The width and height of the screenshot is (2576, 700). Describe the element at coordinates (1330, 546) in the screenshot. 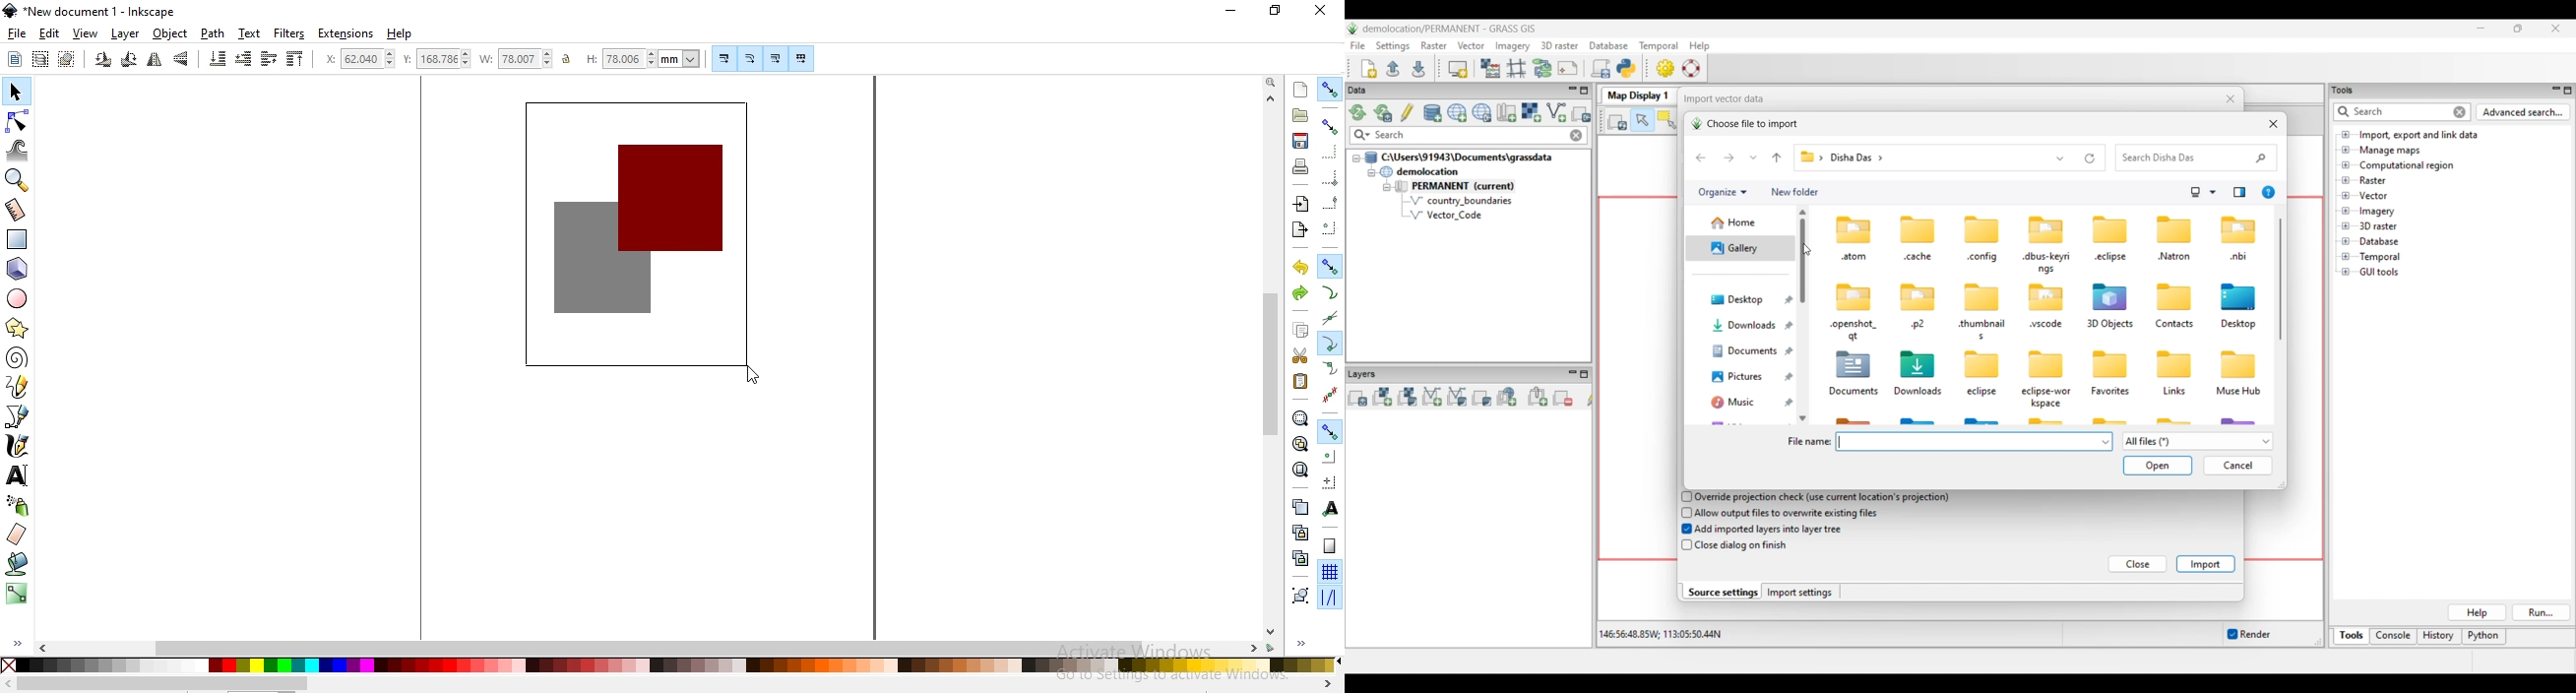

I see `snap to page border` at that location.